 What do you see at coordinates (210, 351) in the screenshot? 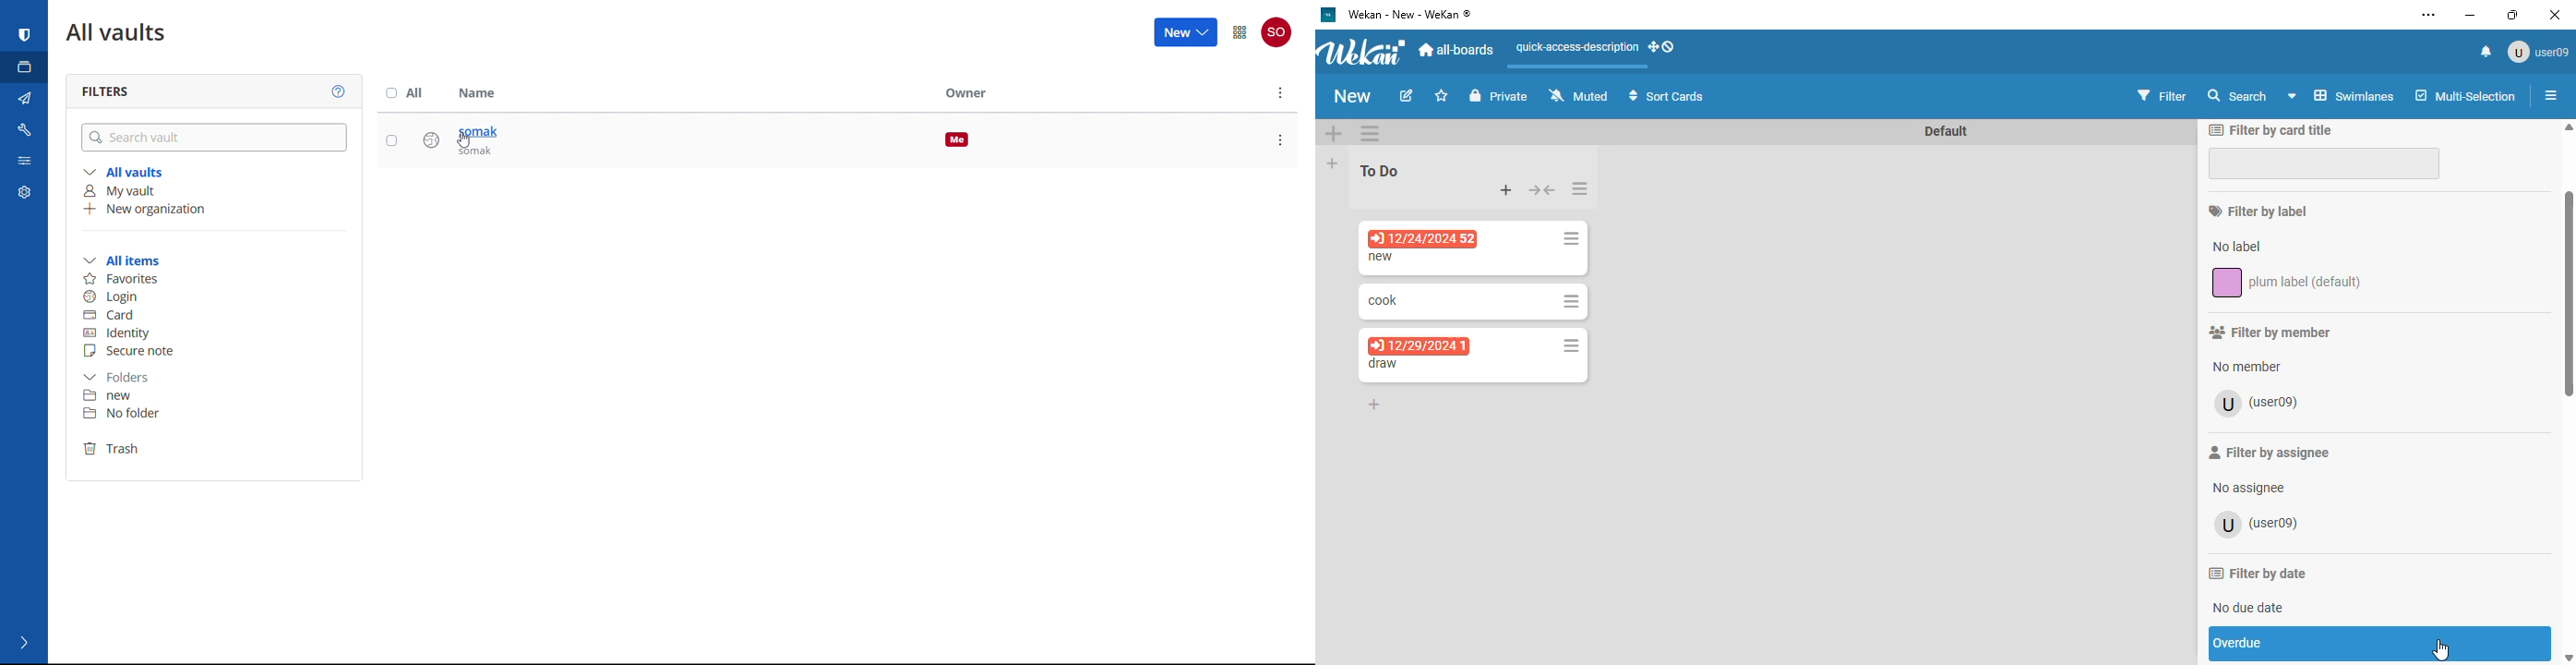
I see `secure note` at bounding box center [210, 351].